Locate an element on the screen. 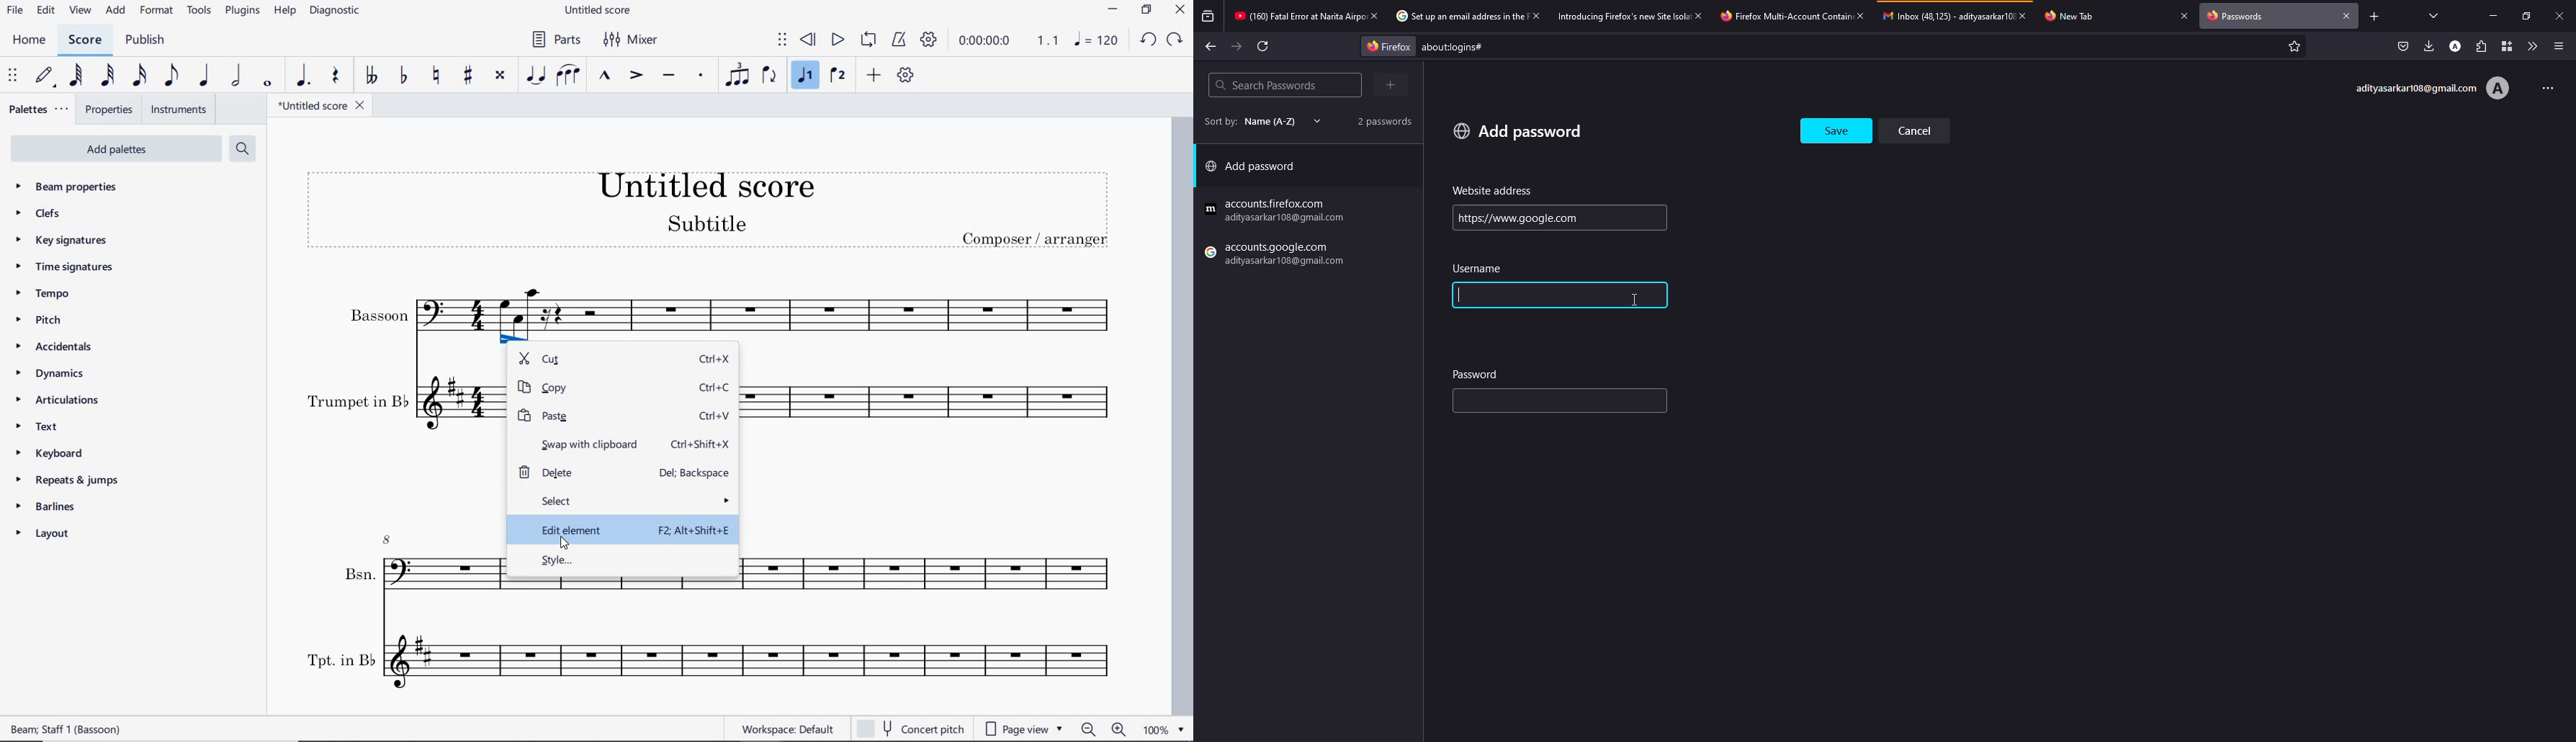 This screenshot has width=2576, height=756. half note is located at coordinates (237, 77).